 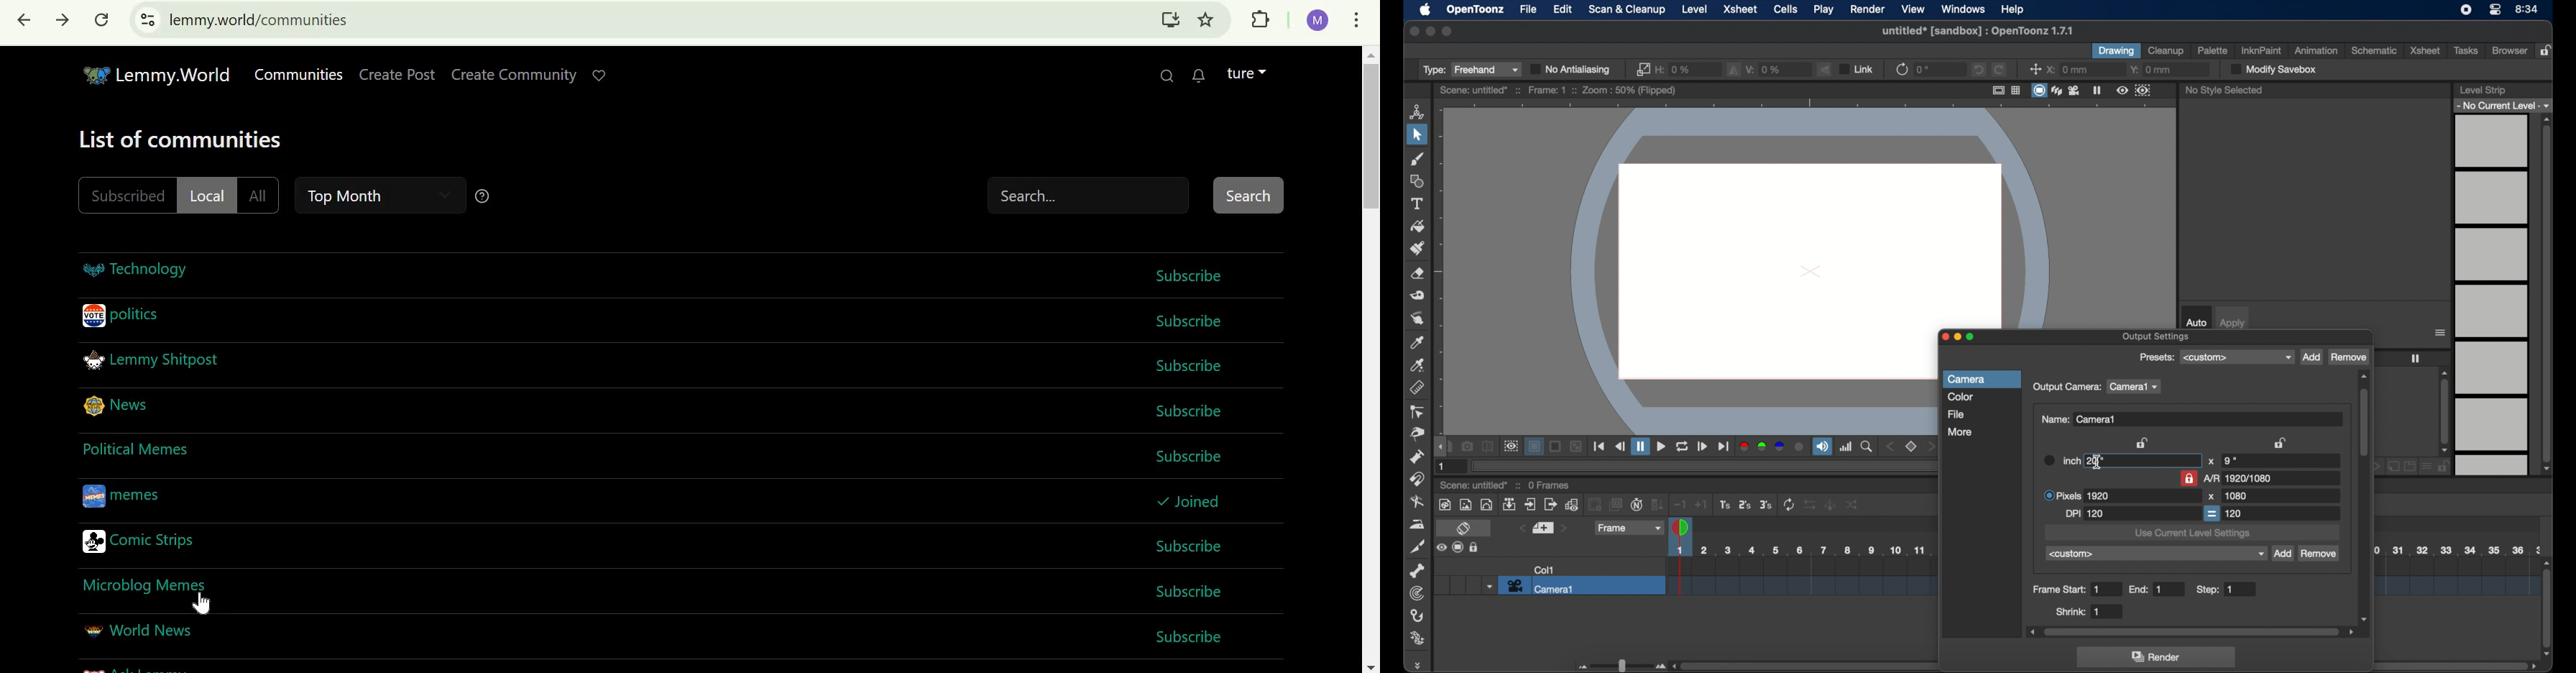 What do you see at coordinates (1852, 504) in the screenshot?
I see `` at bounding box center [1852, 504].